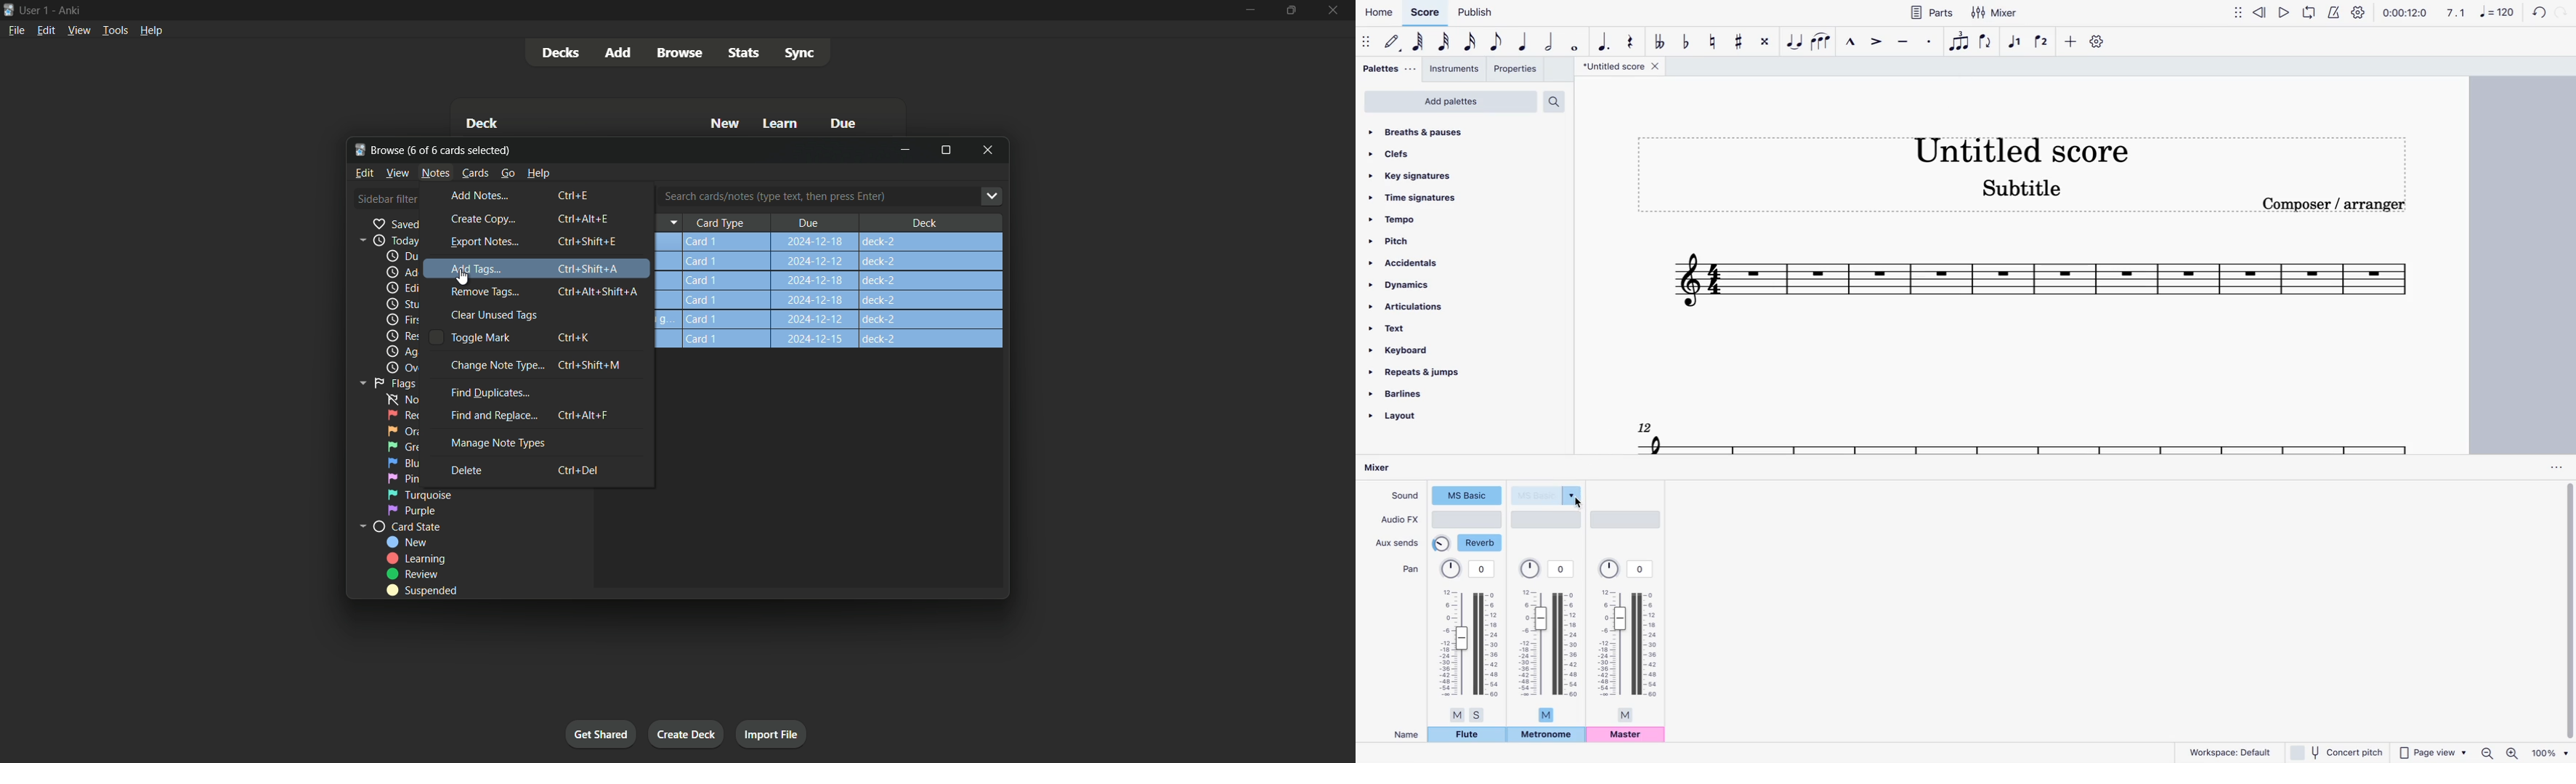 This screenshot has height=784, width=2576. Describe the element at coordinates (1551, 637) in the screenshot. I see `pan` at that location.